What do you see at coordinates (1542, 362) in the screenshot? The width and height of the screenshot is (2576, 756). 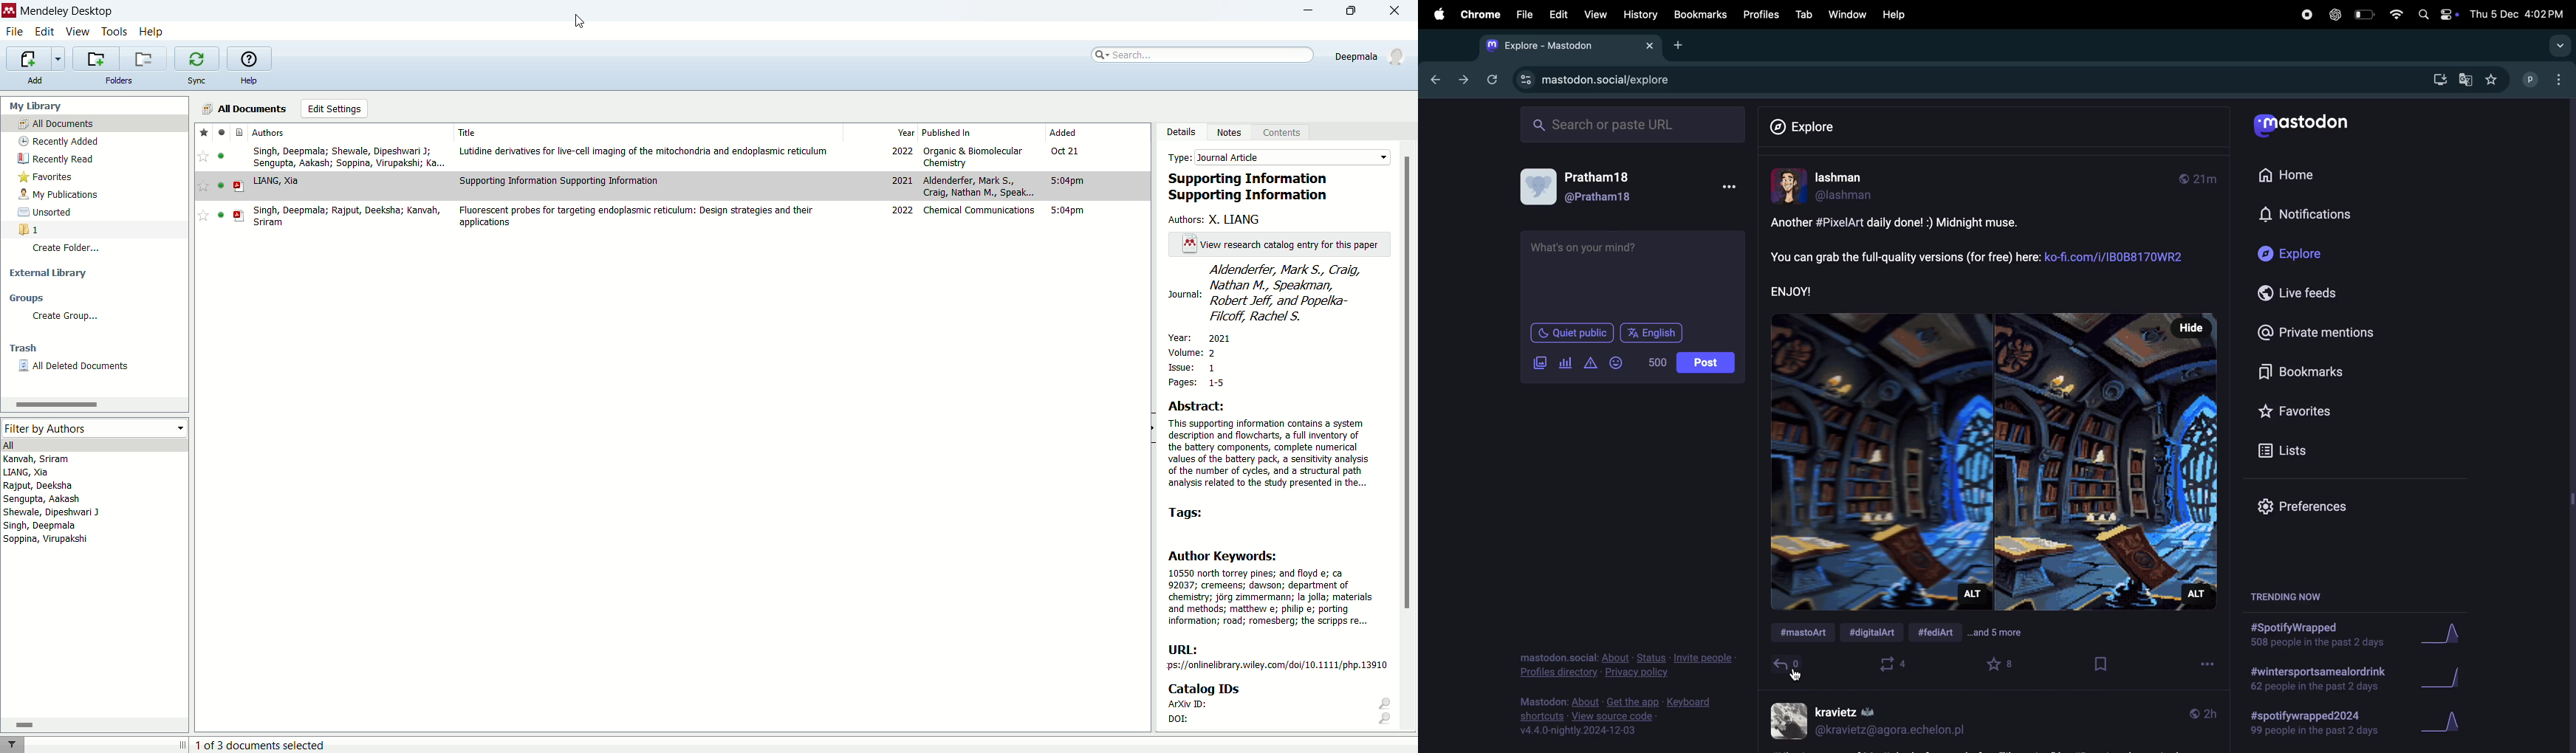 I see `images` at bounding box center [1542, 362].